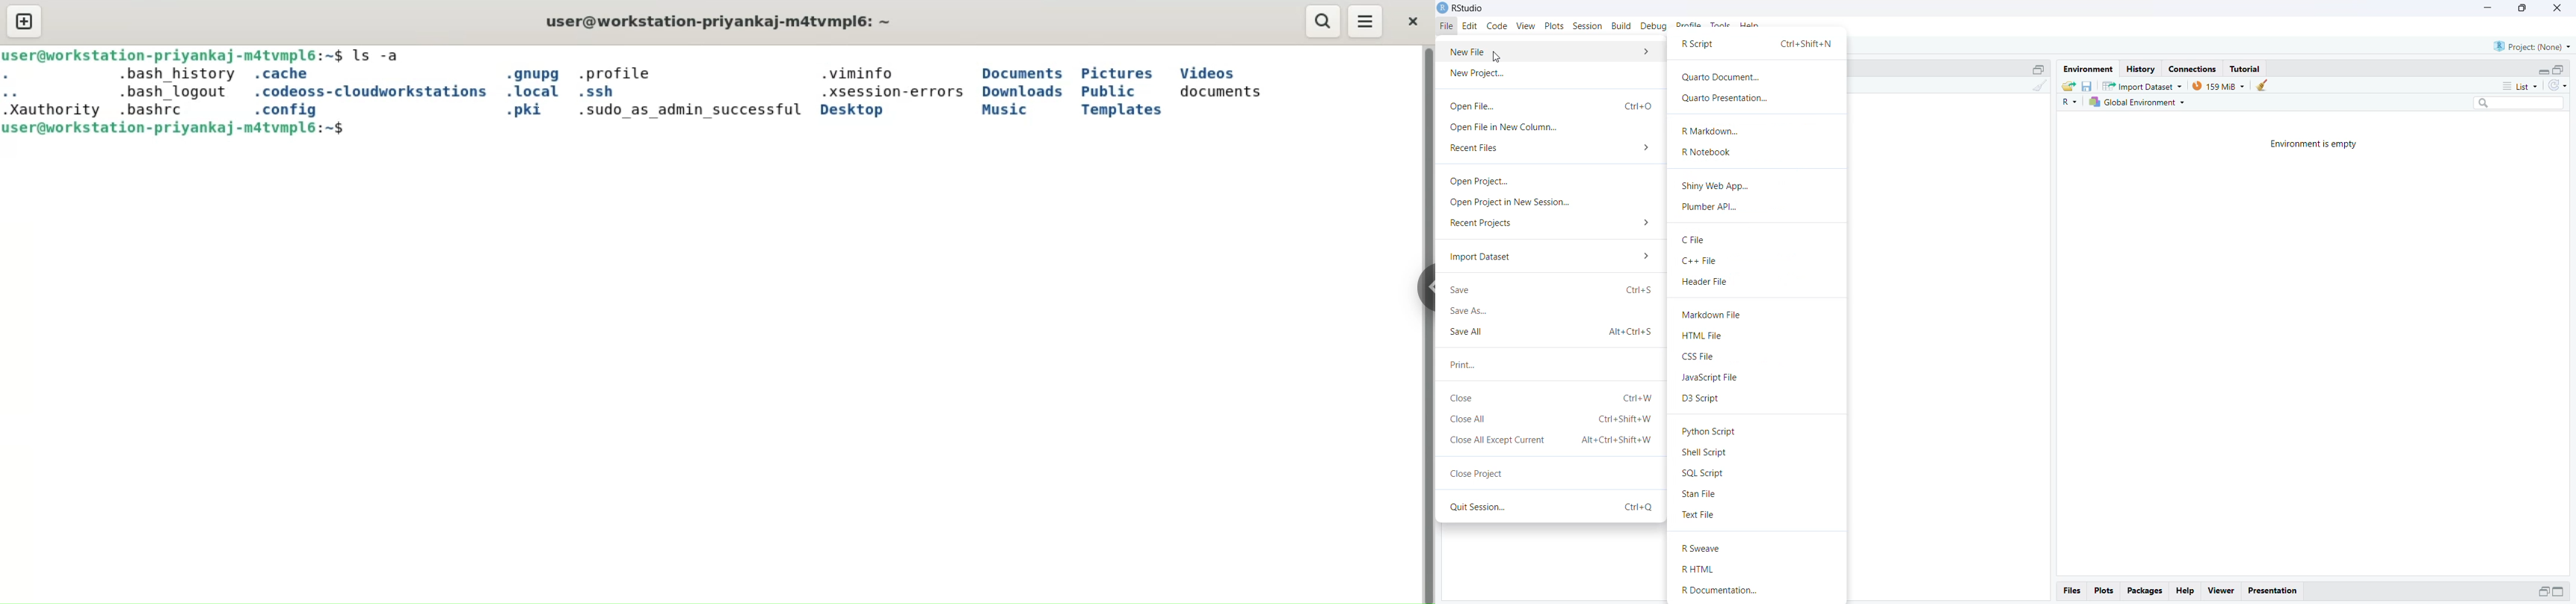 This screenshot has height=616, width=2576. I want to click on Public, so click(1114, 93).